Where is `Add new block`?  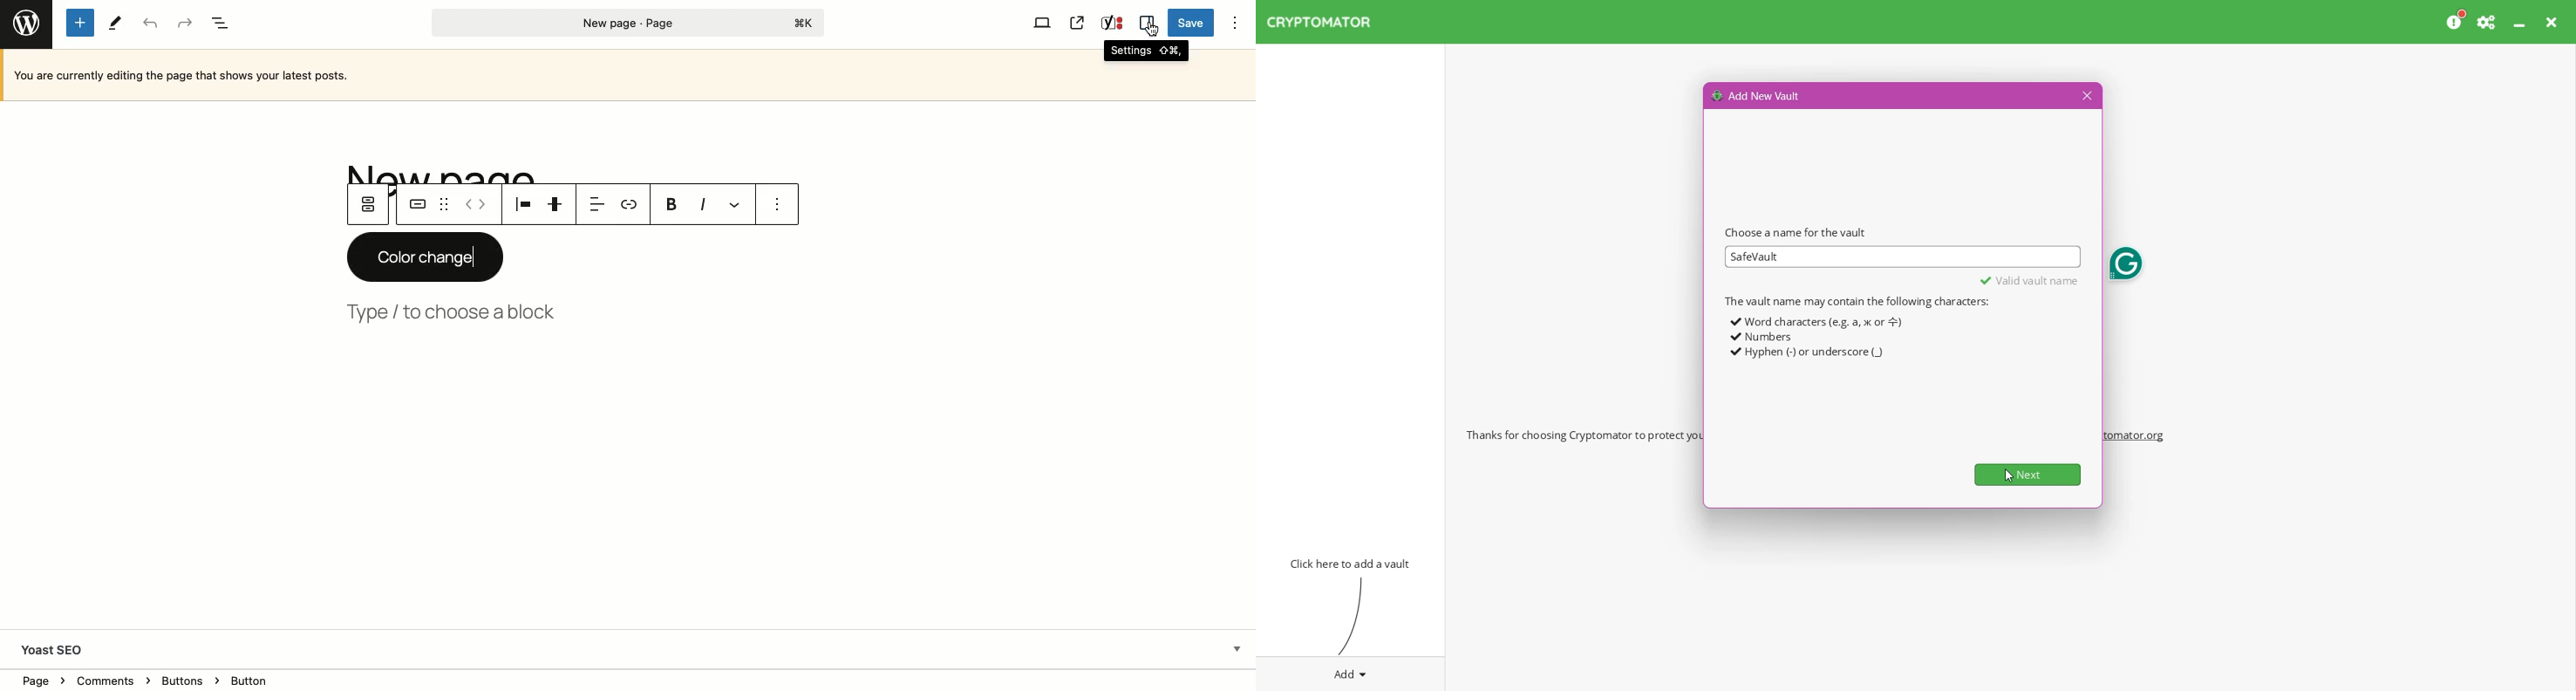 Add new block is located at coordinates (83, 24).